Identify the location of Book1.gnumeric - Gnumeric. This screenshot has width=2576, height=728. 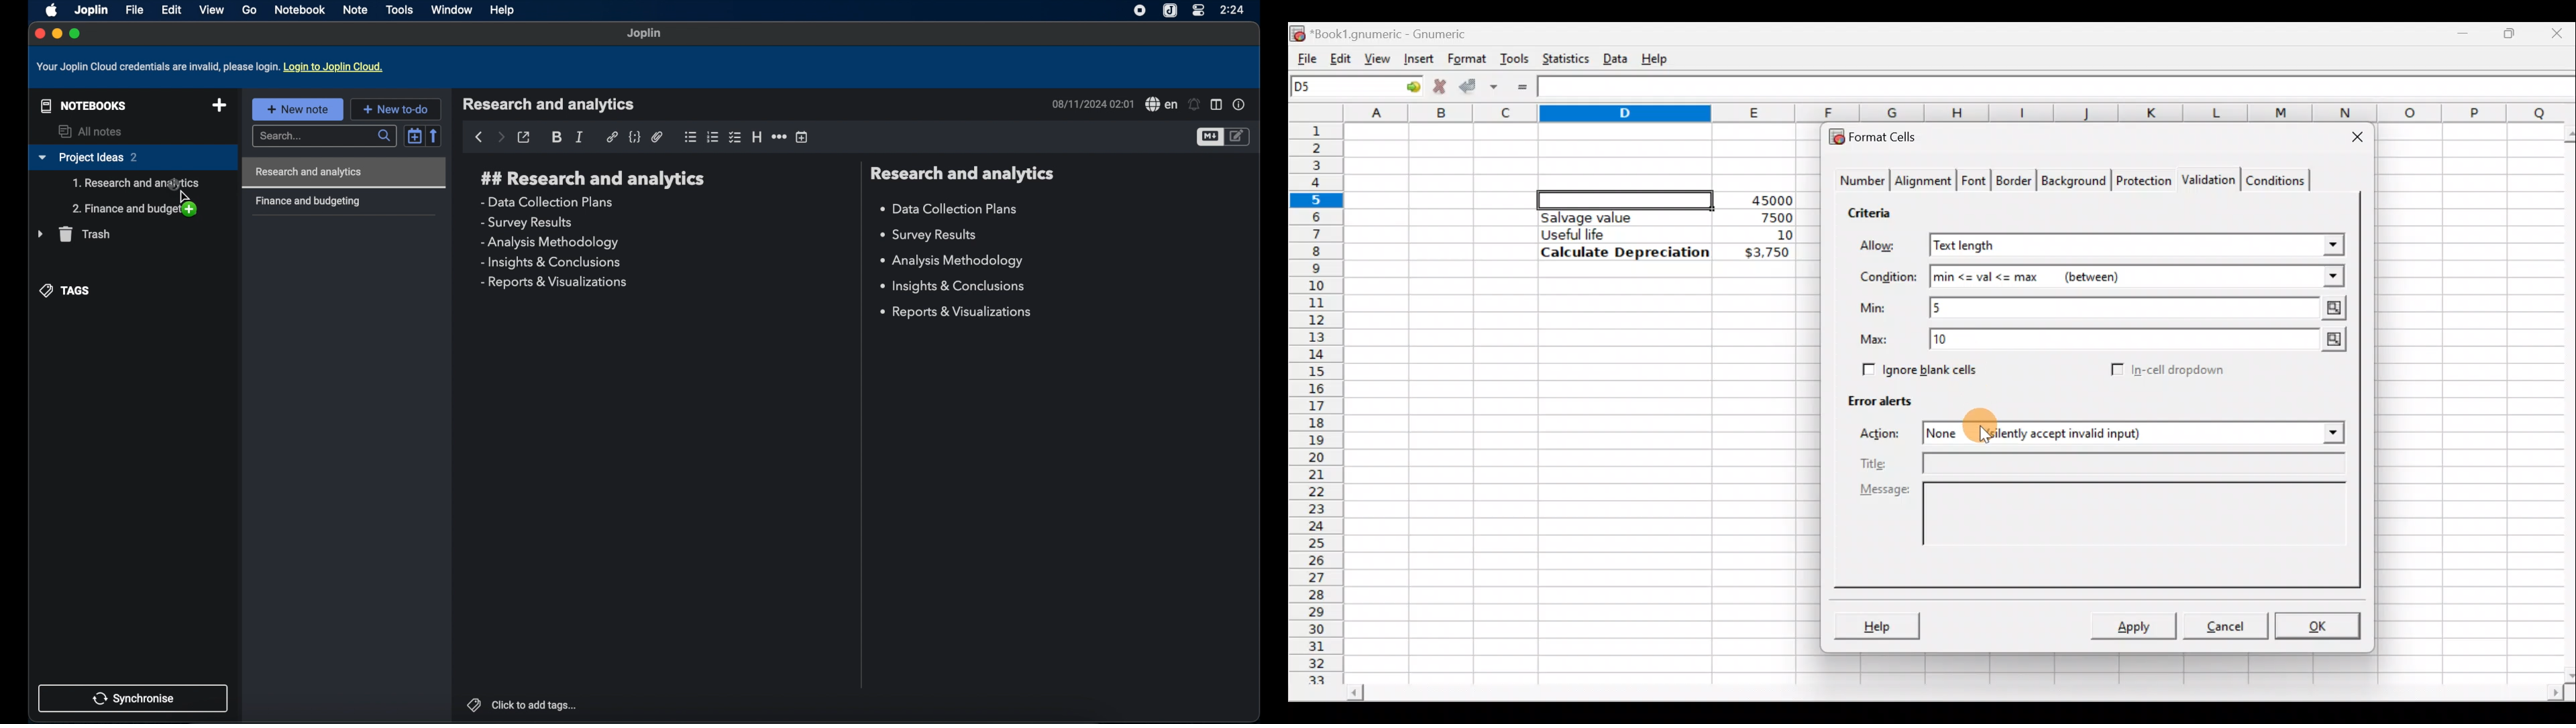
(1398, 33).